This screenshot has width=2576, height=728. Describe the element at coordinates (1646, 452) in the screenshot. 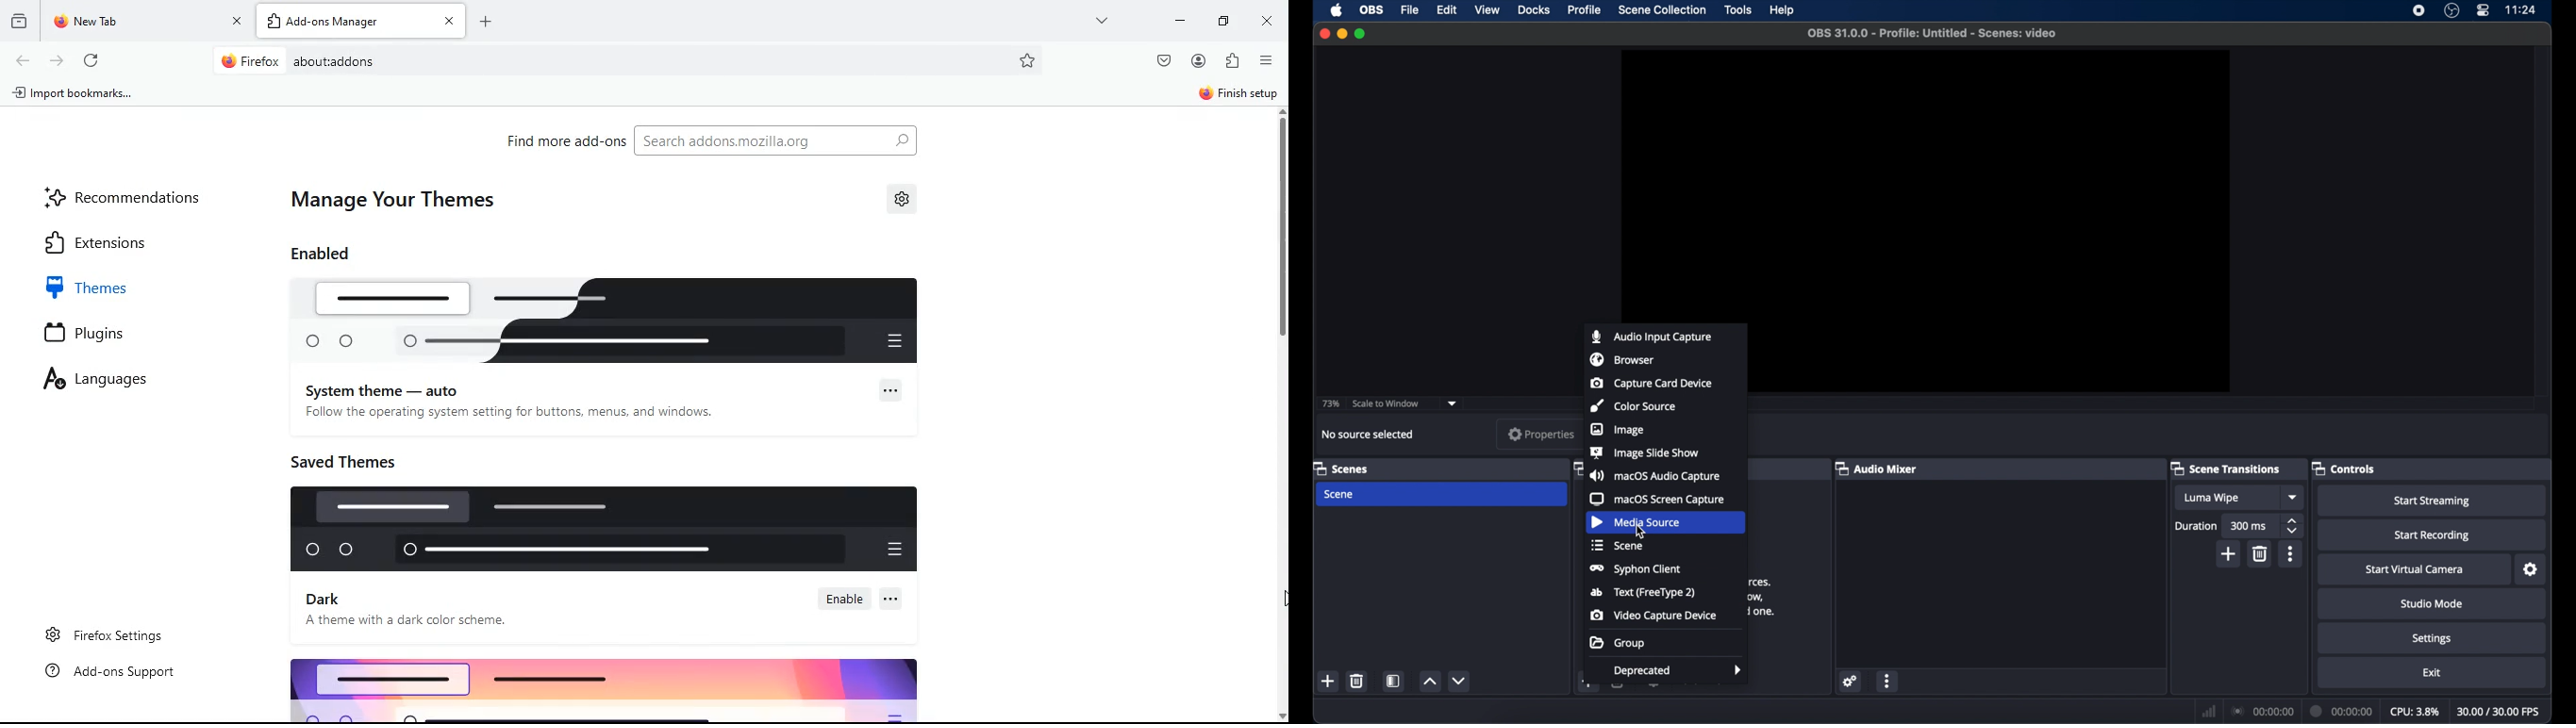

I see `image slide show` at that location.